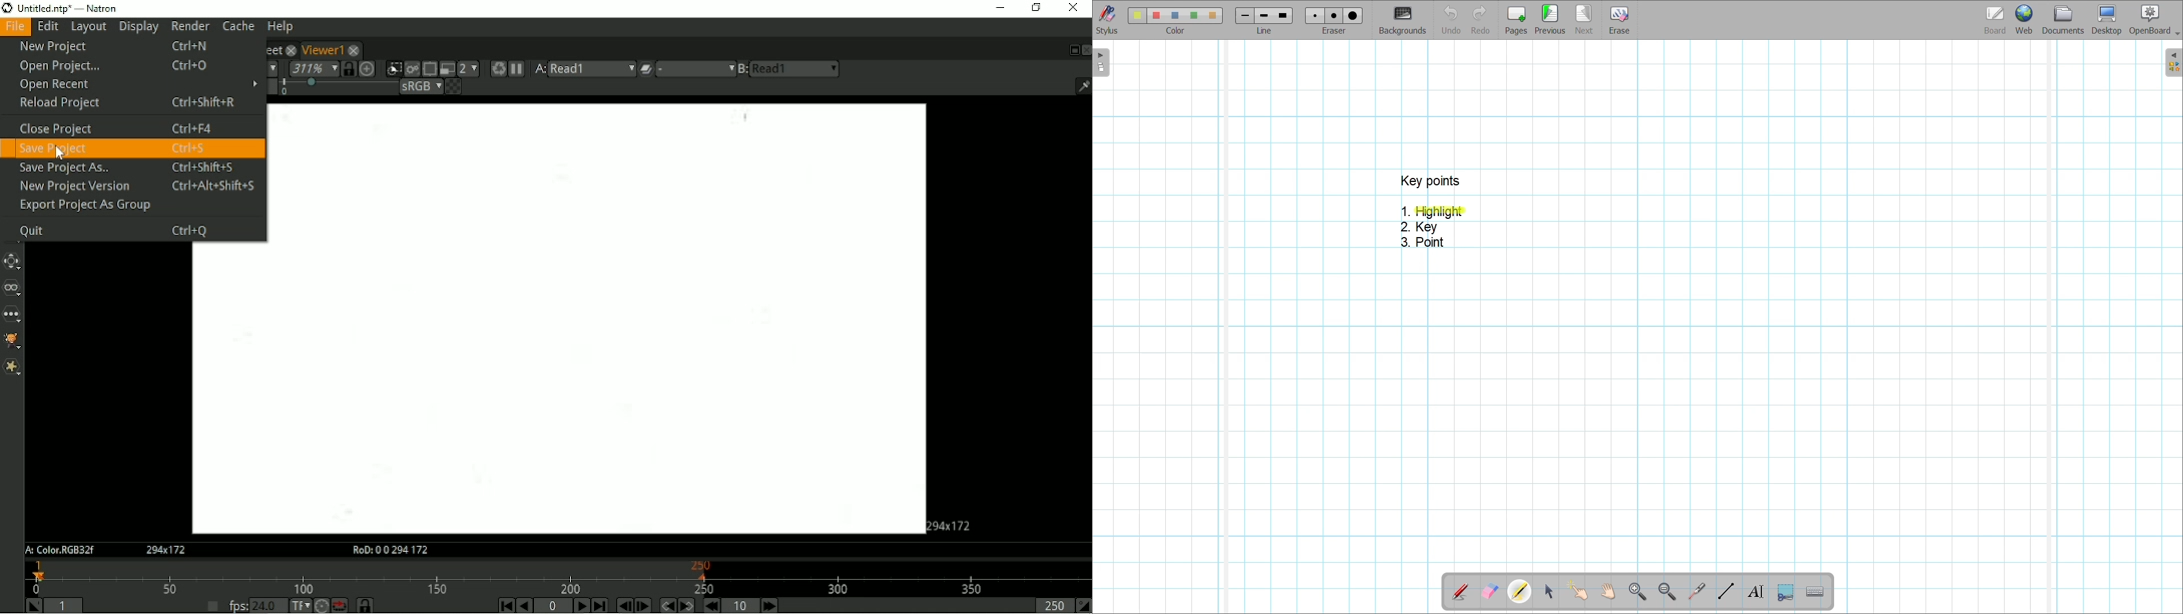 Image resolution: width=2184 pixels, height=616 pixels. What do you see at coordinates (1354, 15) in the screenshot?
I see `eraser 3` at bounding box center [1354, 15].